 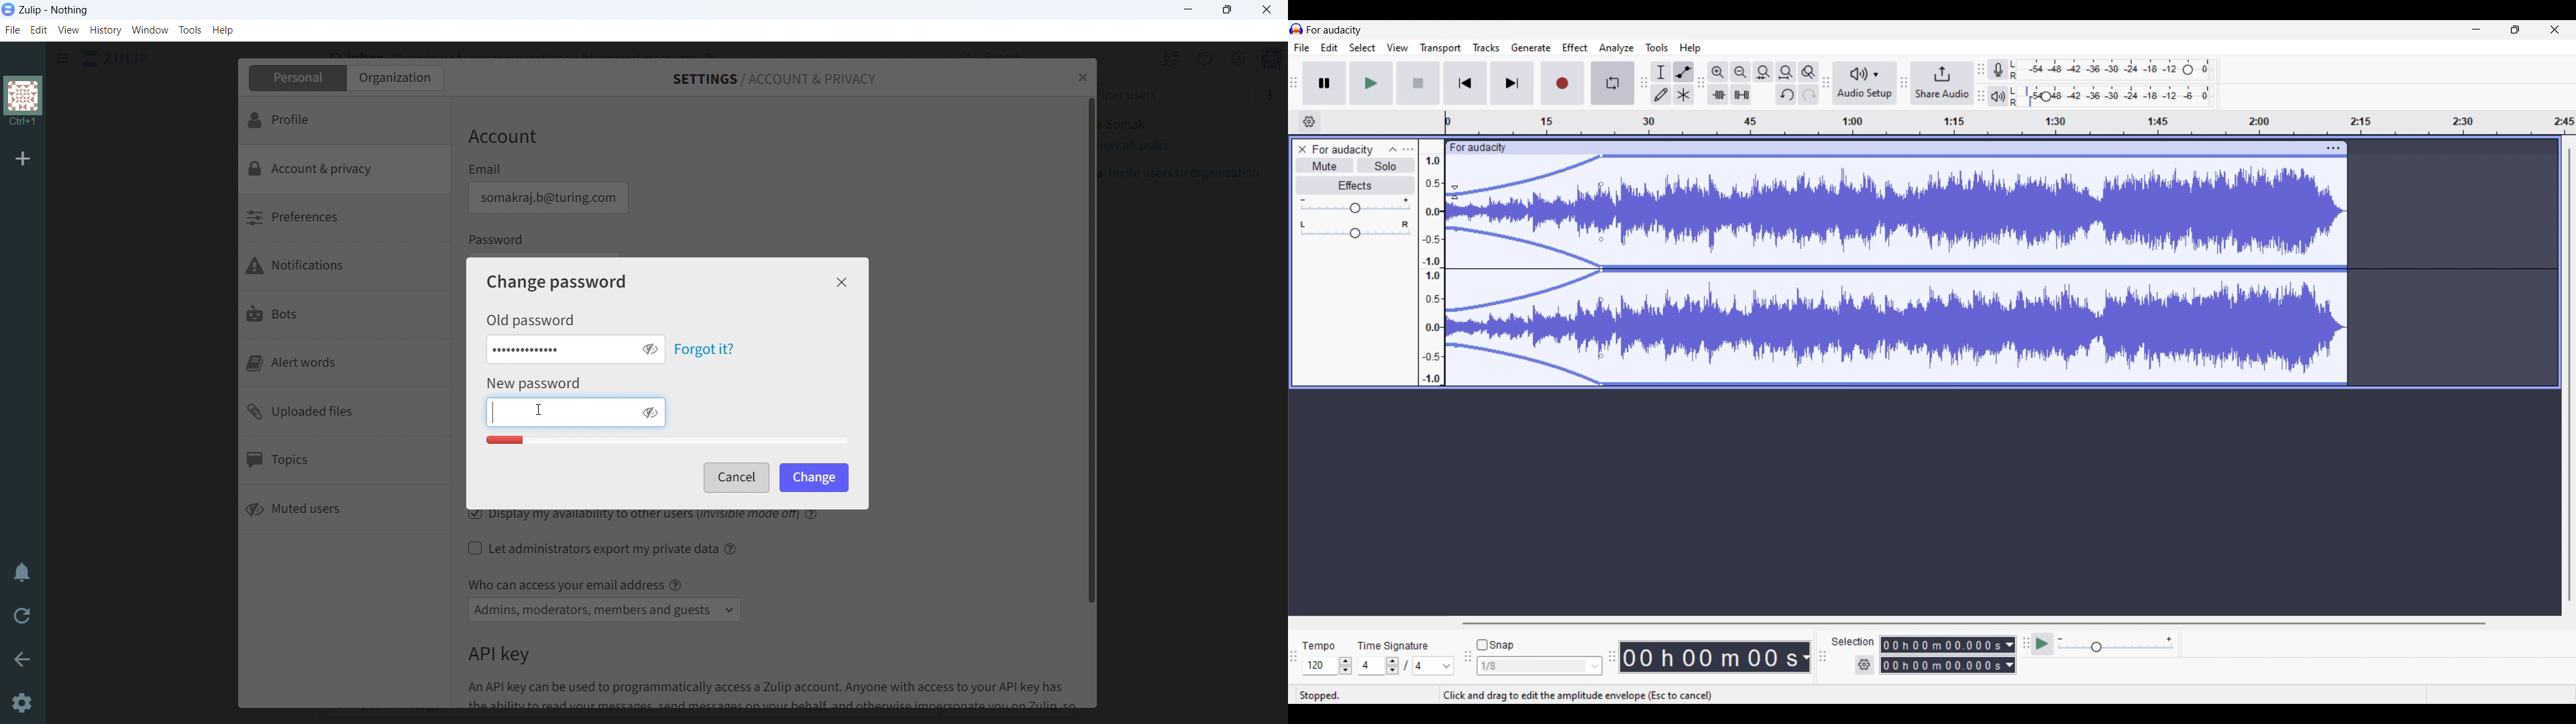 What do you see at coordinates (1540, 666) in the screenshot?
I see `Snap options` at bounding box center [1540, 666].